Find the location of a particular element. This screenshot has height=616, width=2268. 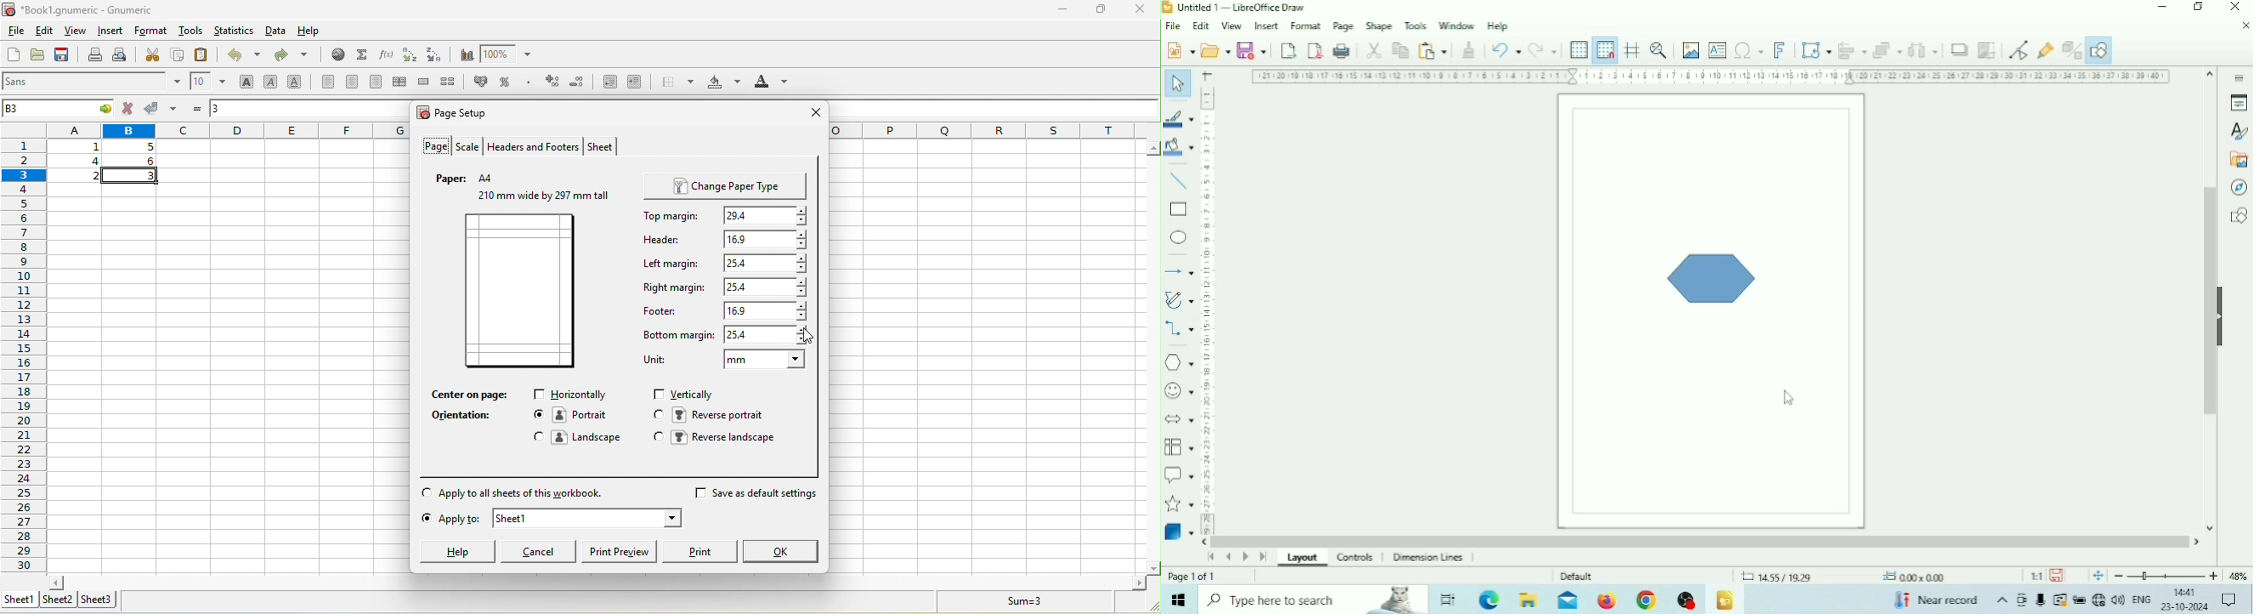

print is located at coordinates (94, 56).